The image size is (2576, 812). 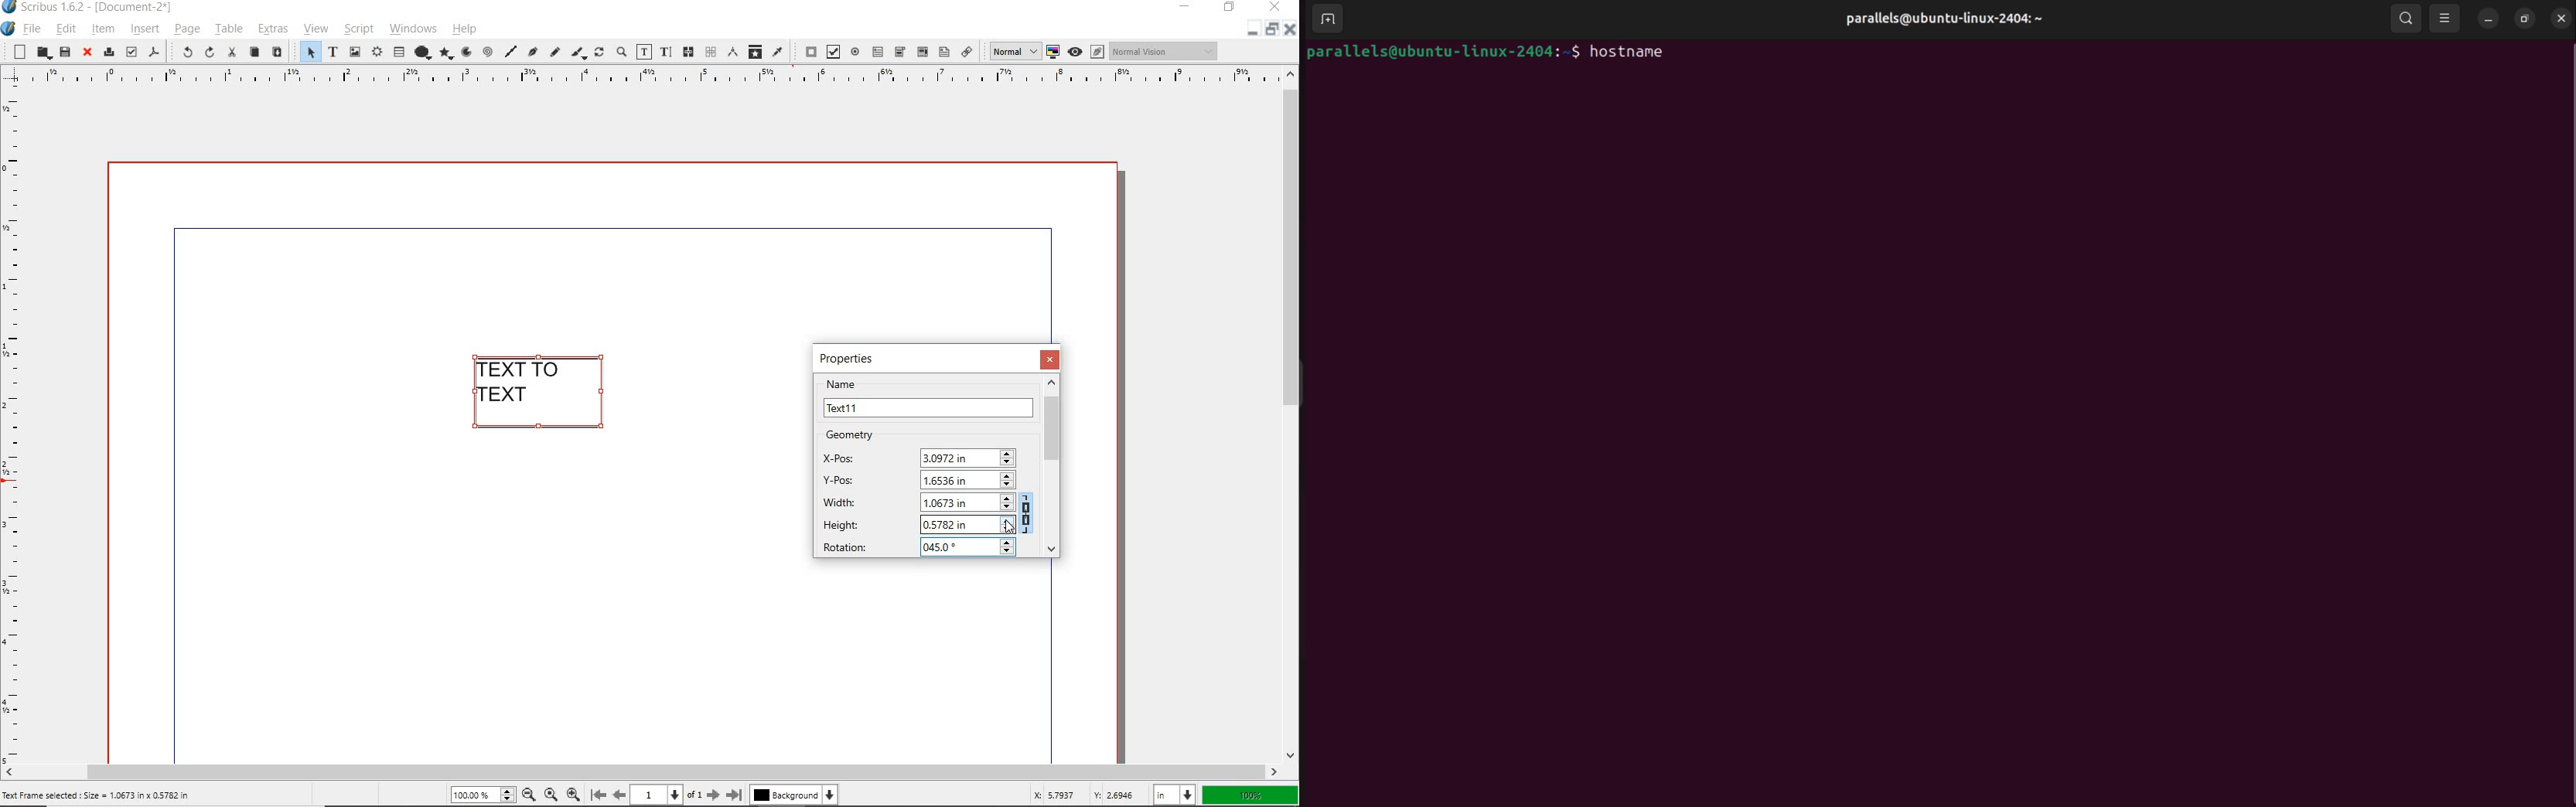 What do you see at coordinates (255, 53) in the screenshot?
I see `copy` at bounding box center [255, 53].